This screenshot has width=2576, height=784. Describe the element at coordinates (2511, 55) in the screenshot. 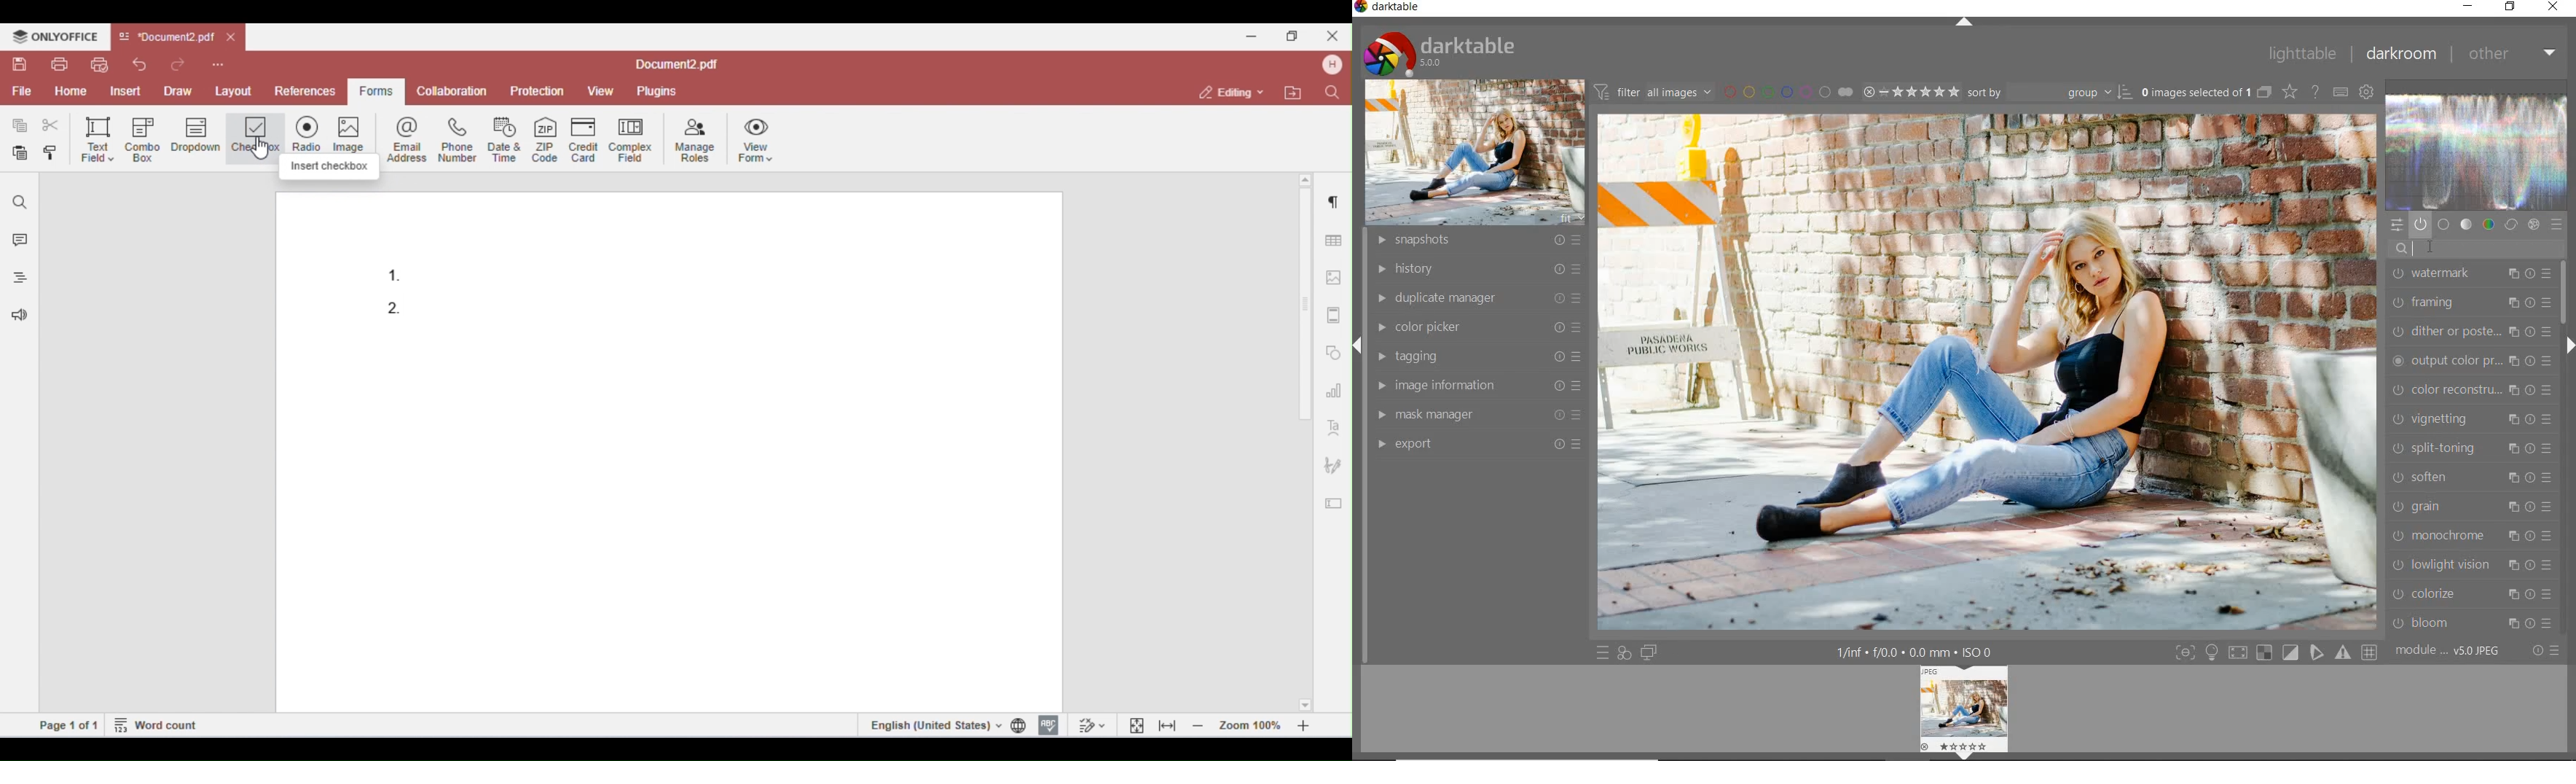

I see `other` at that location.